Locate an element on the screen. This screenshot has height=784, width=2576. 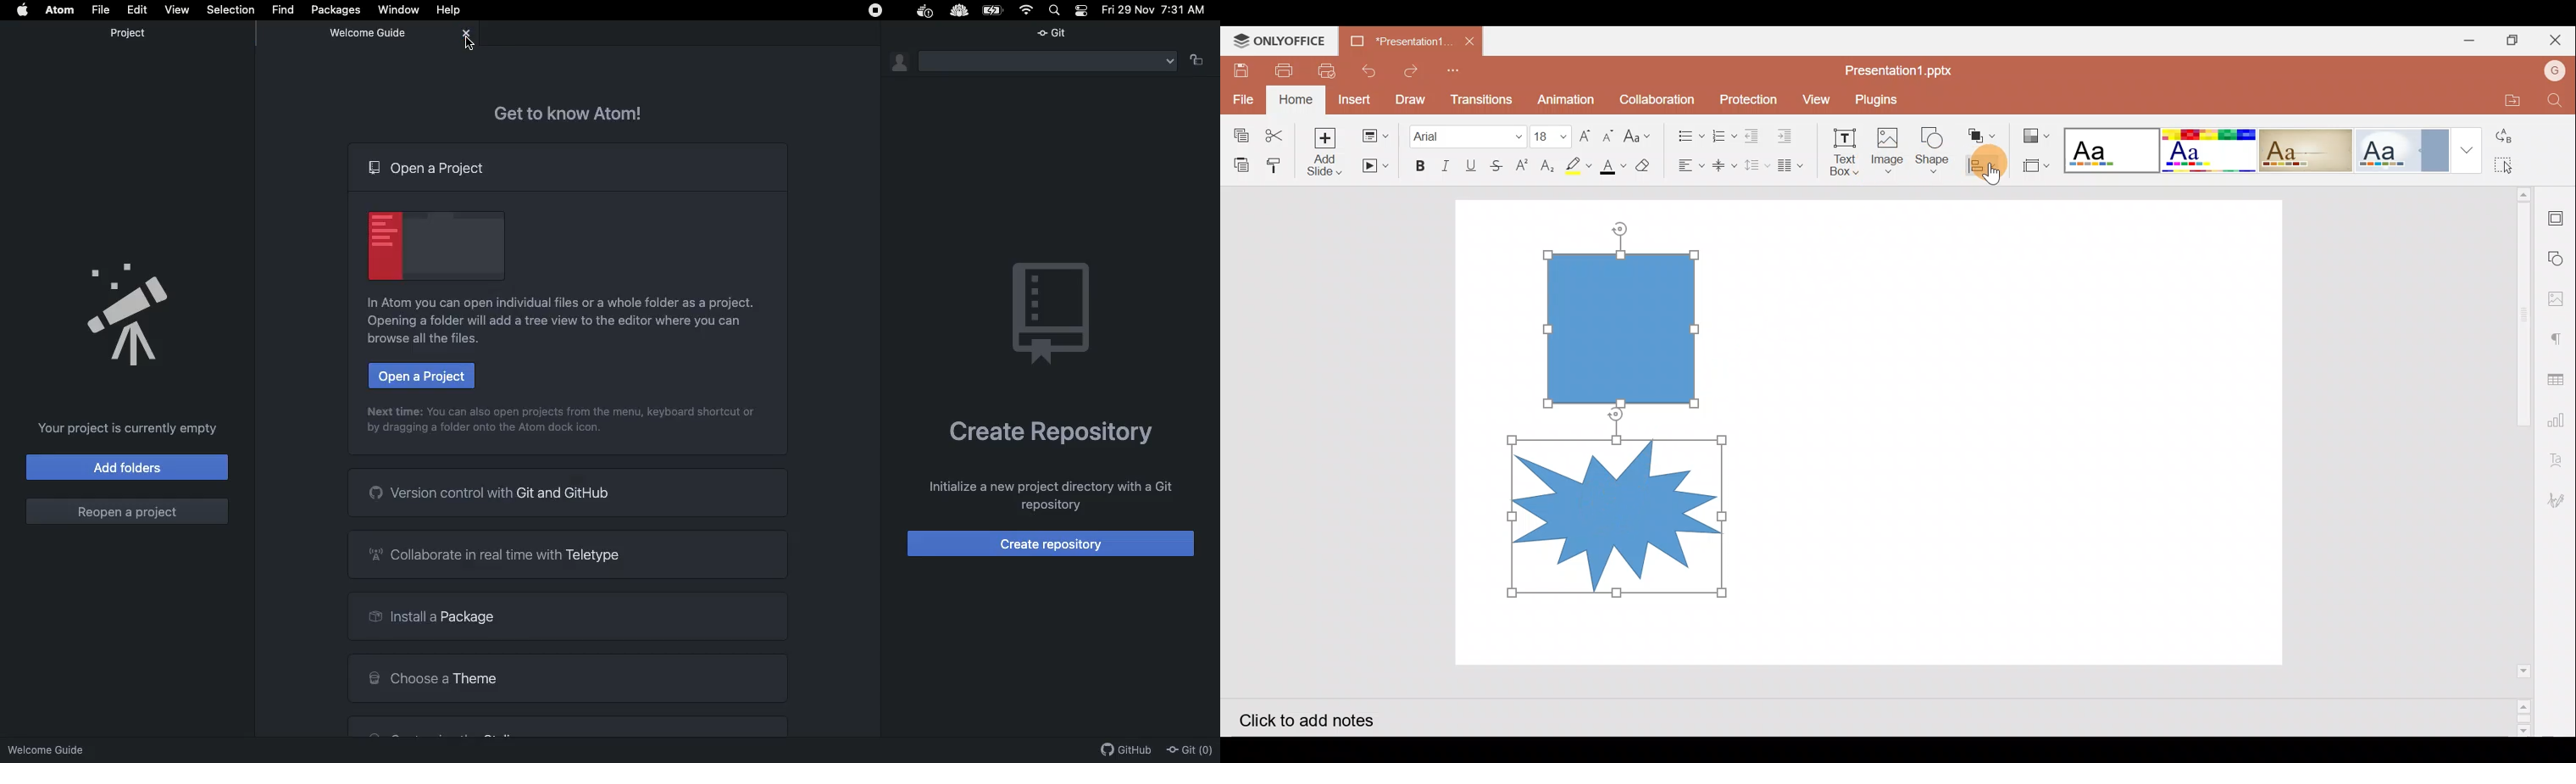
Charge is located at coordinates (996, 10).